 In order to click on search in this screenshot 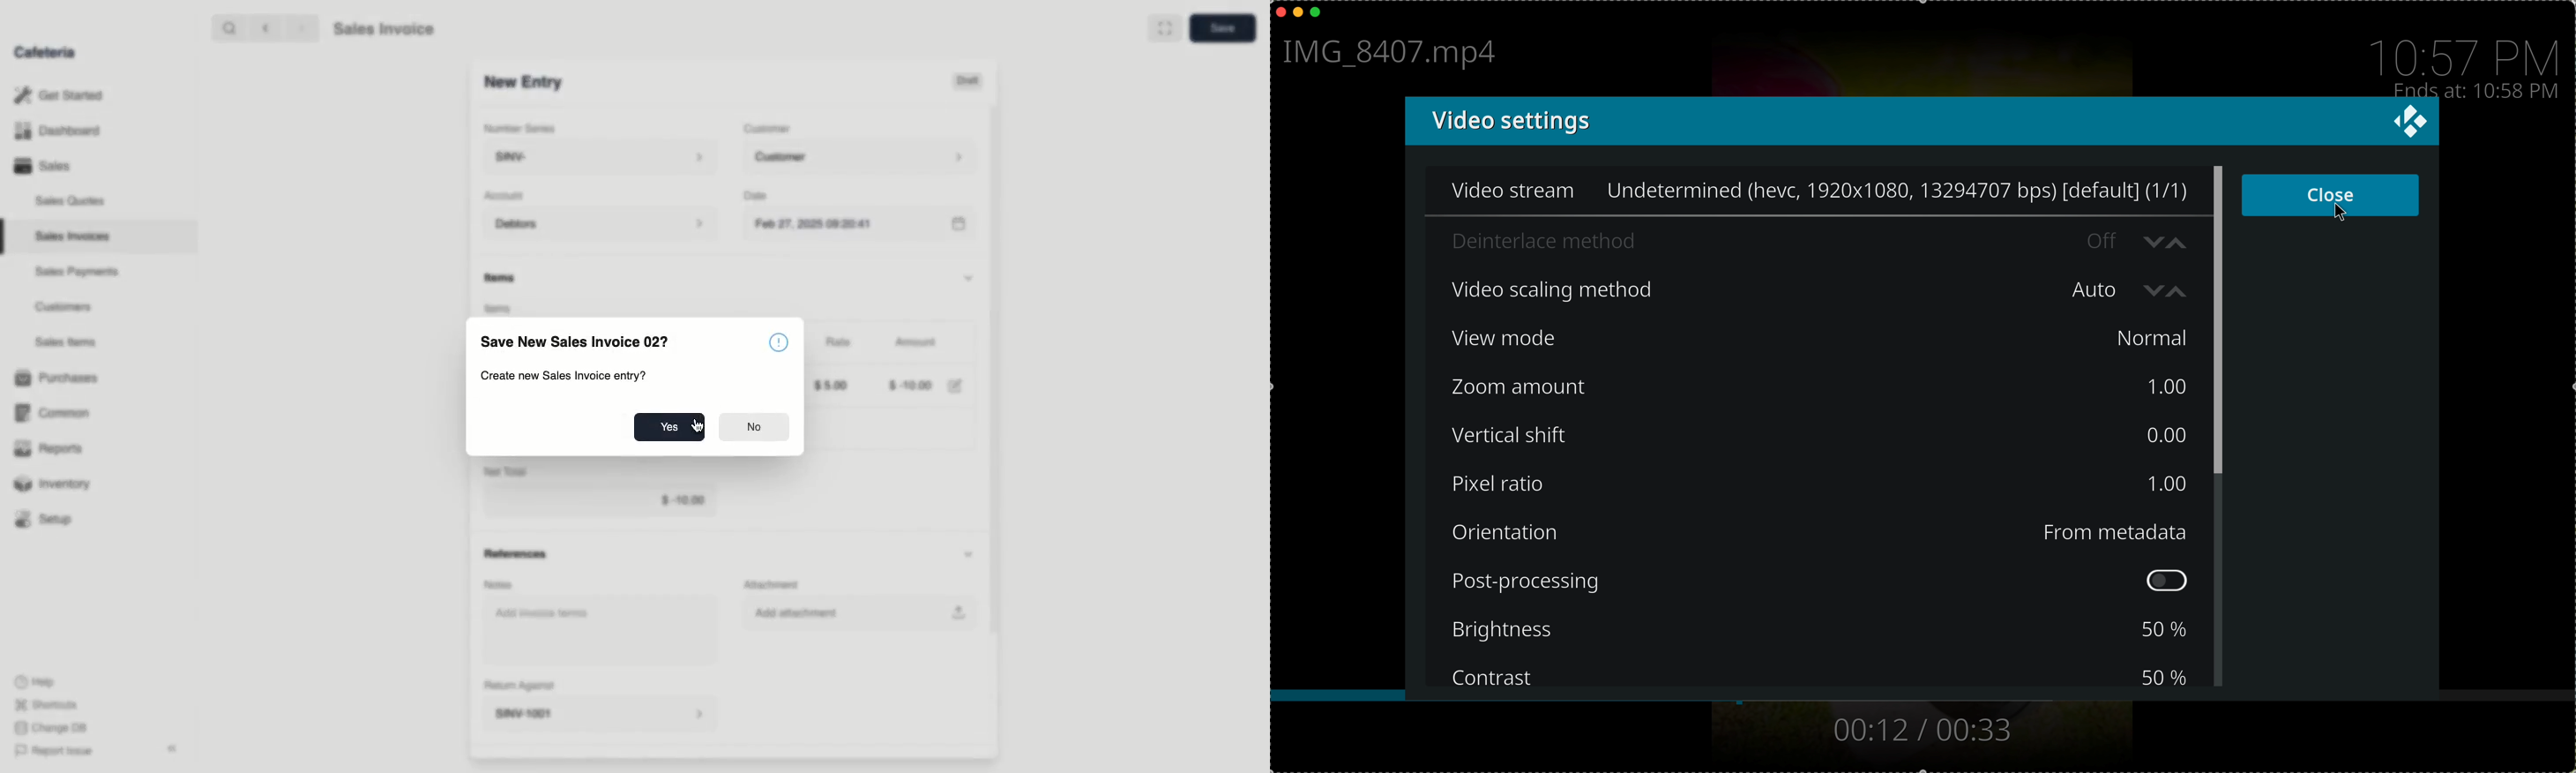, I will do `click(227, 27)`.